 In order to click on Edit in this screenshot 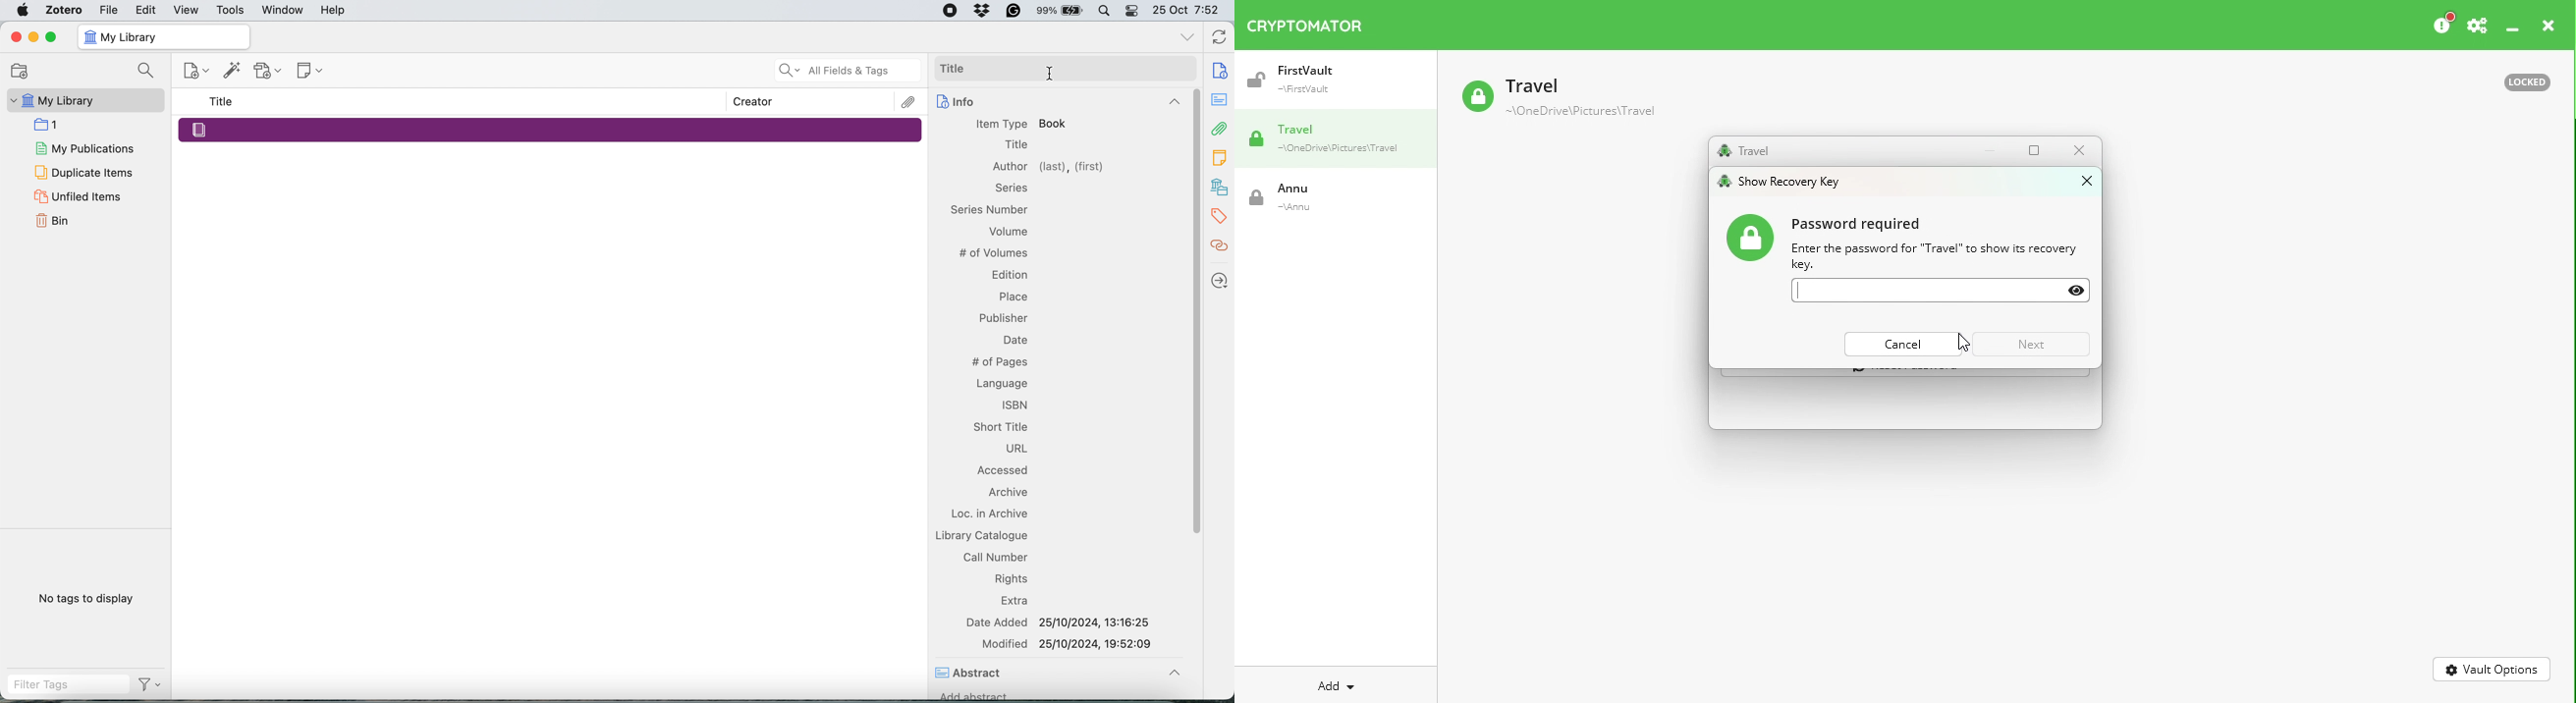, I will do `click(147, 9)`.